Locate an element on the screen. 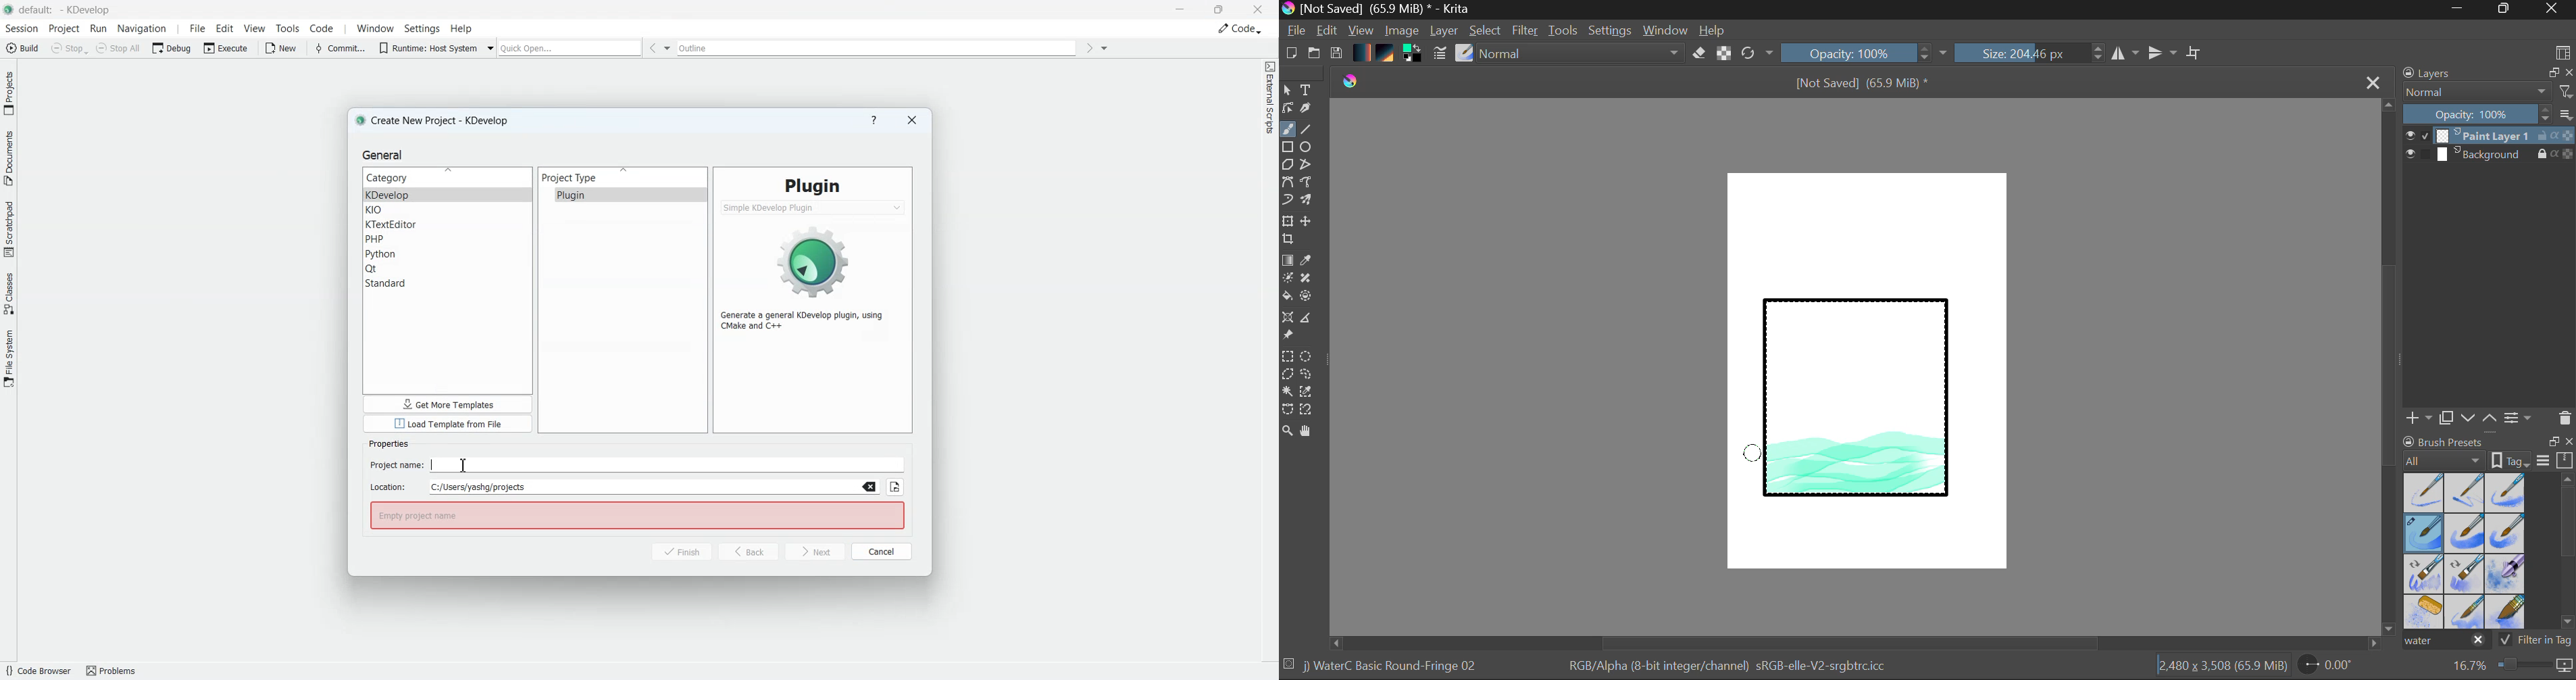  Continuous Selection is located at coordinates (1287, 391).